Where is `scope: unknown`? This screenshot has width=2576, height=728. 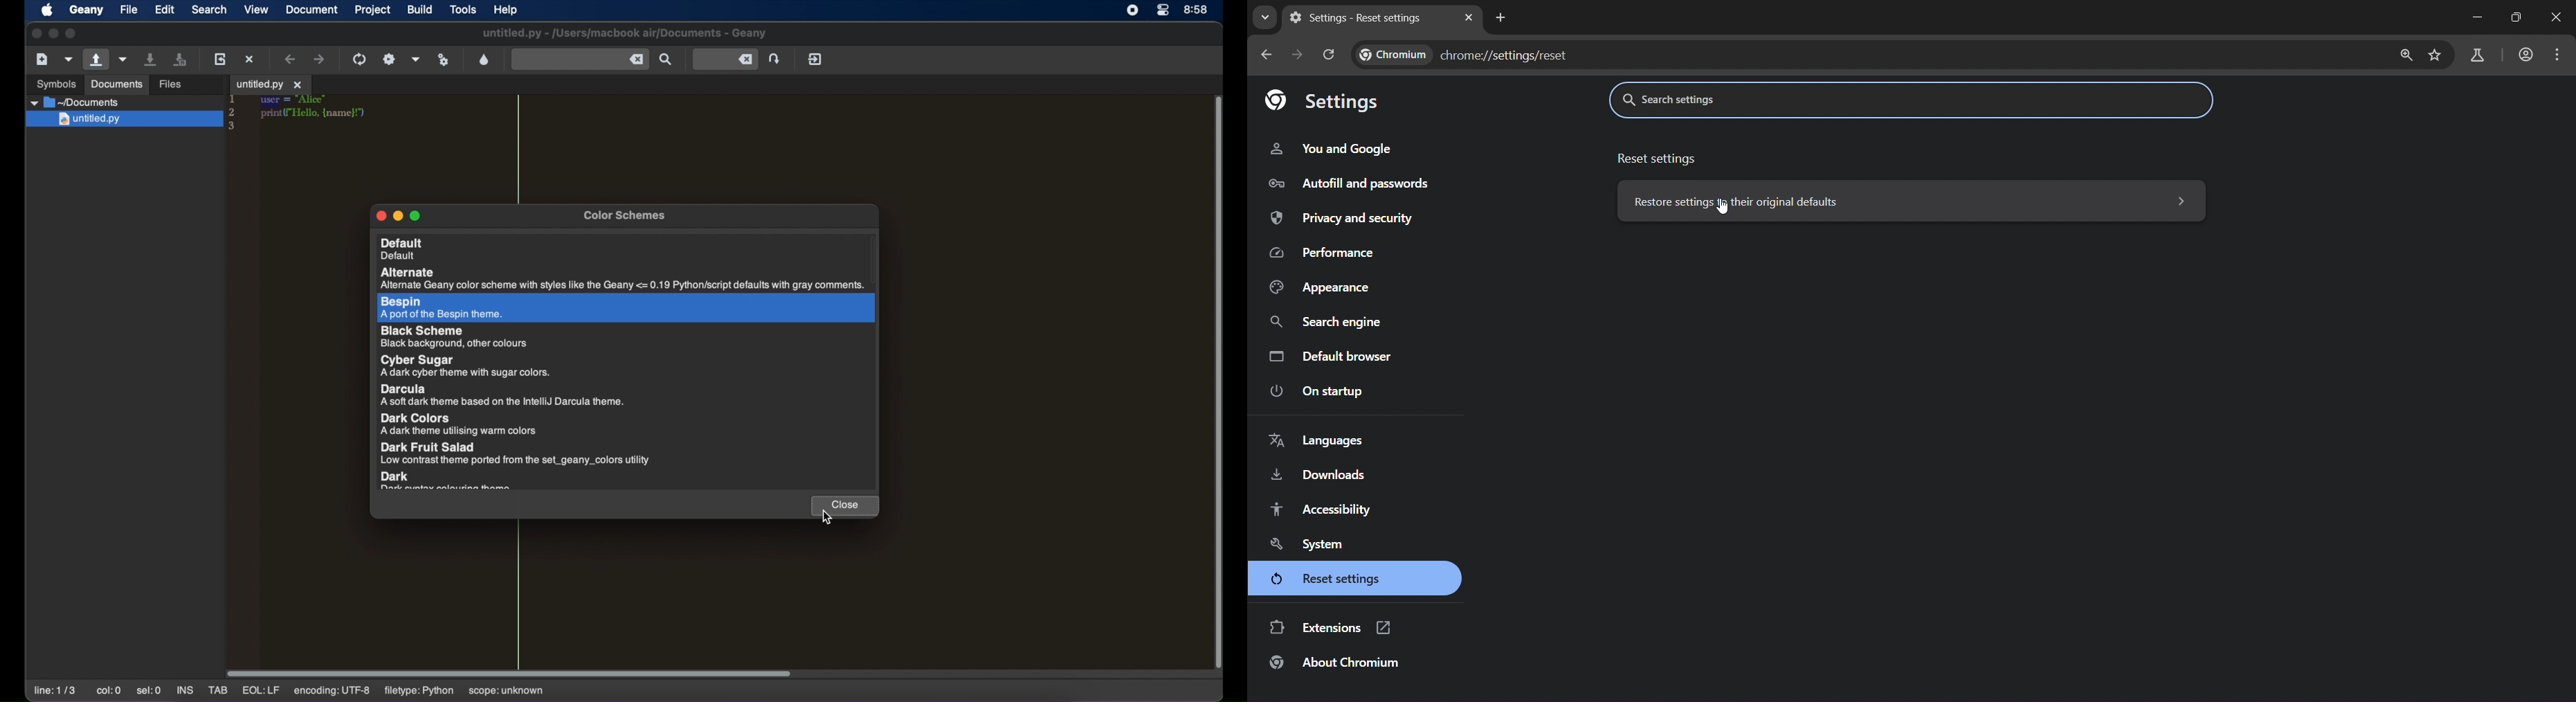
scope: unknown is located at coordinates (506, 691).